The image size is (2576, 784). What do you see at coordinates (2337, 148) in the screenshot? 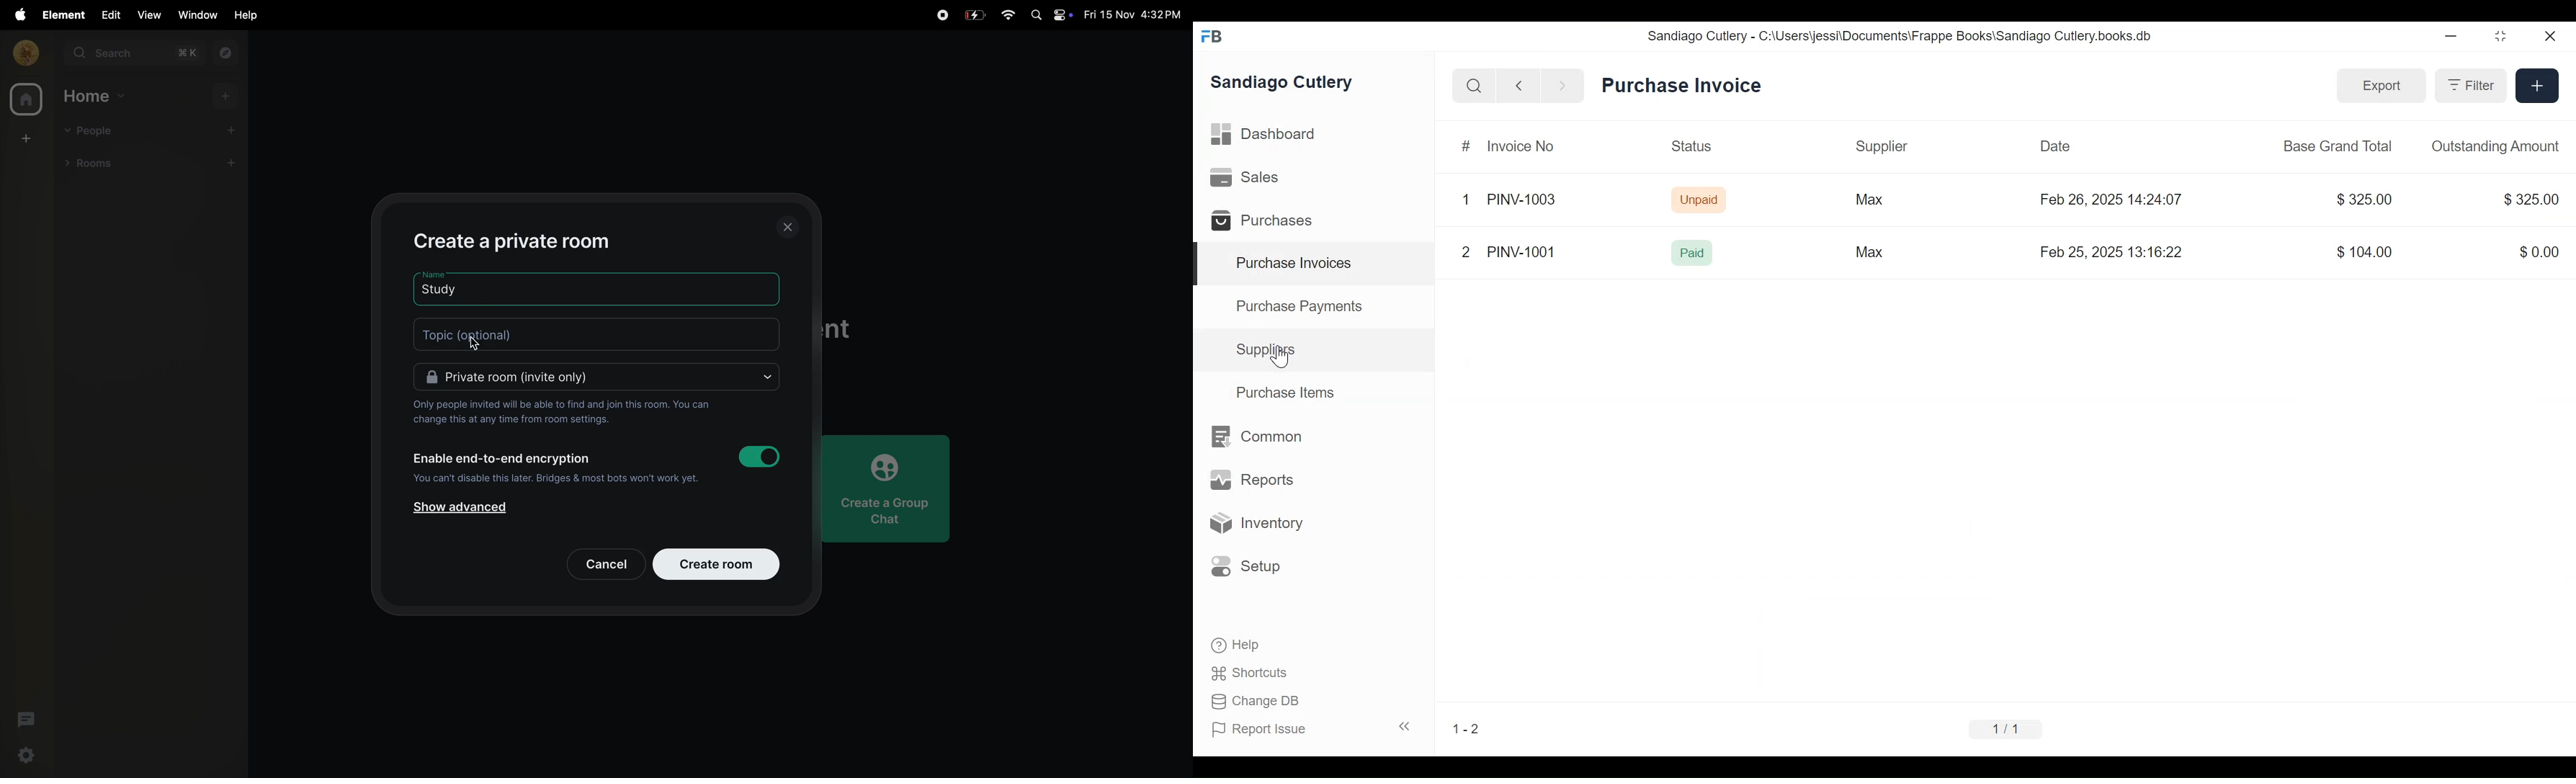
I see `Base Grand Total` at bounding box center [2337, 148].